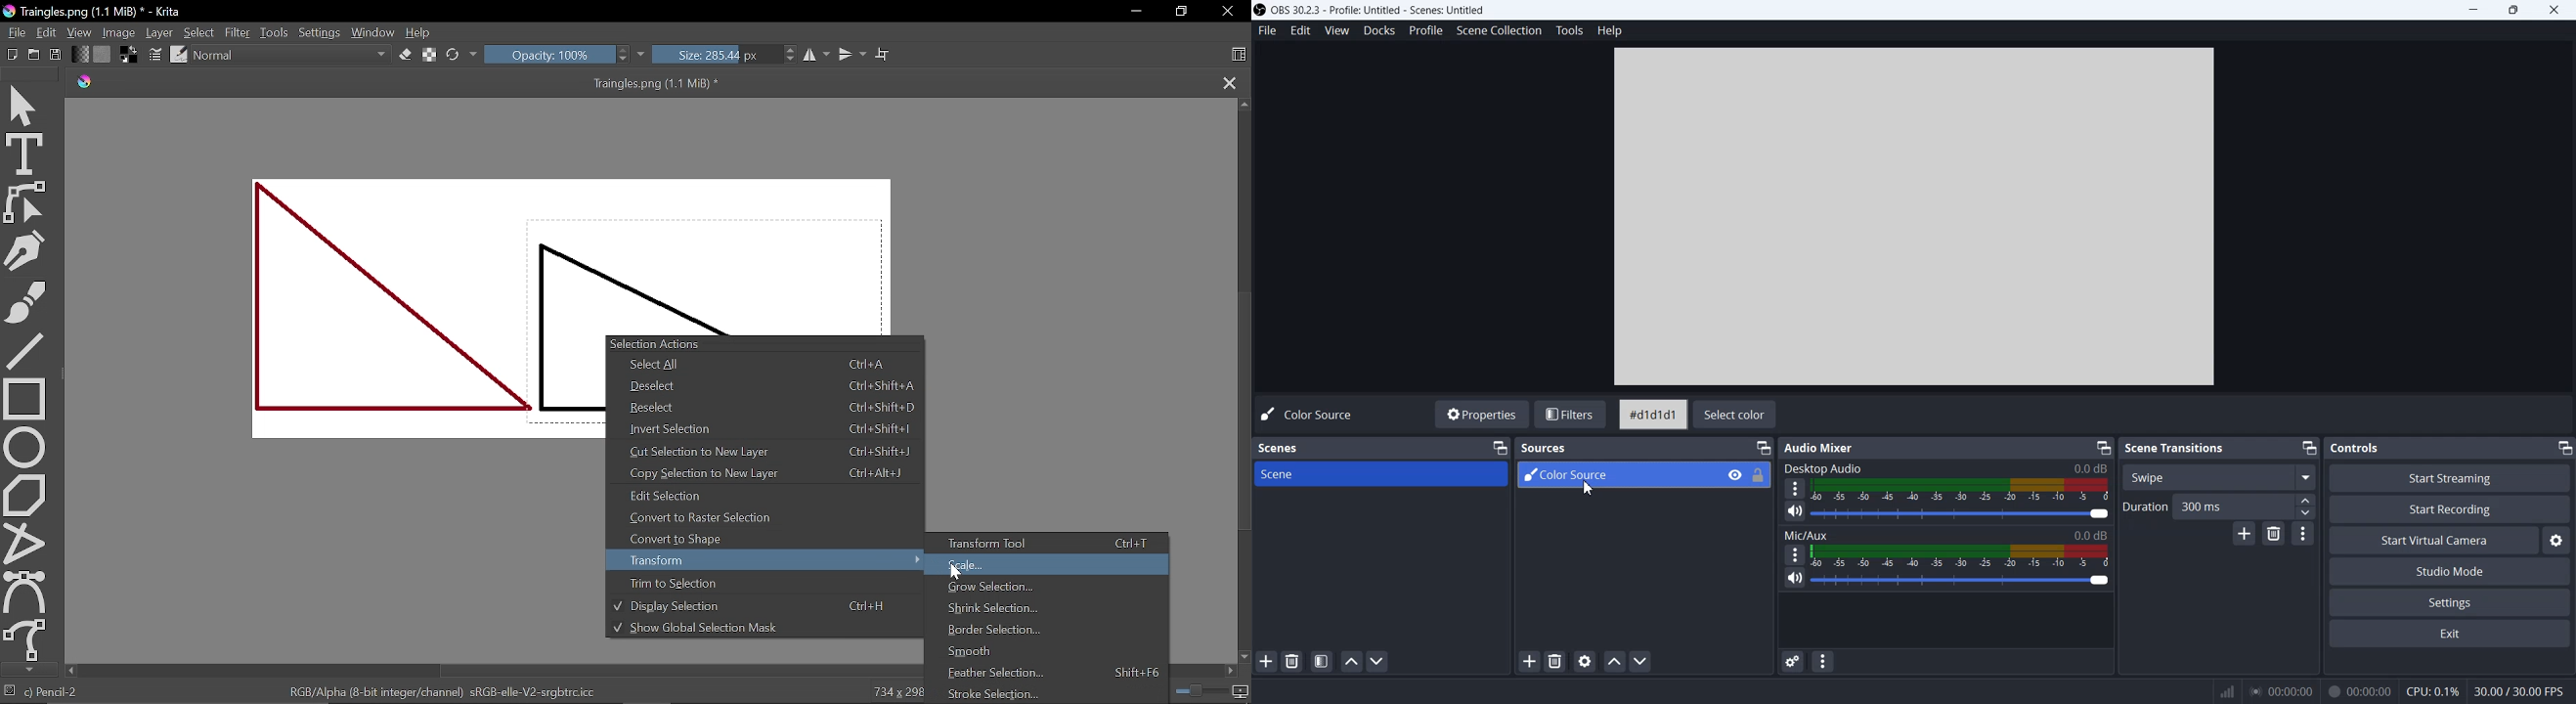 The height and width of the screenshot is (728, 2576). Describe the element at coordinates (24, 349) in the screenshot. I see `Line tool` at that location.